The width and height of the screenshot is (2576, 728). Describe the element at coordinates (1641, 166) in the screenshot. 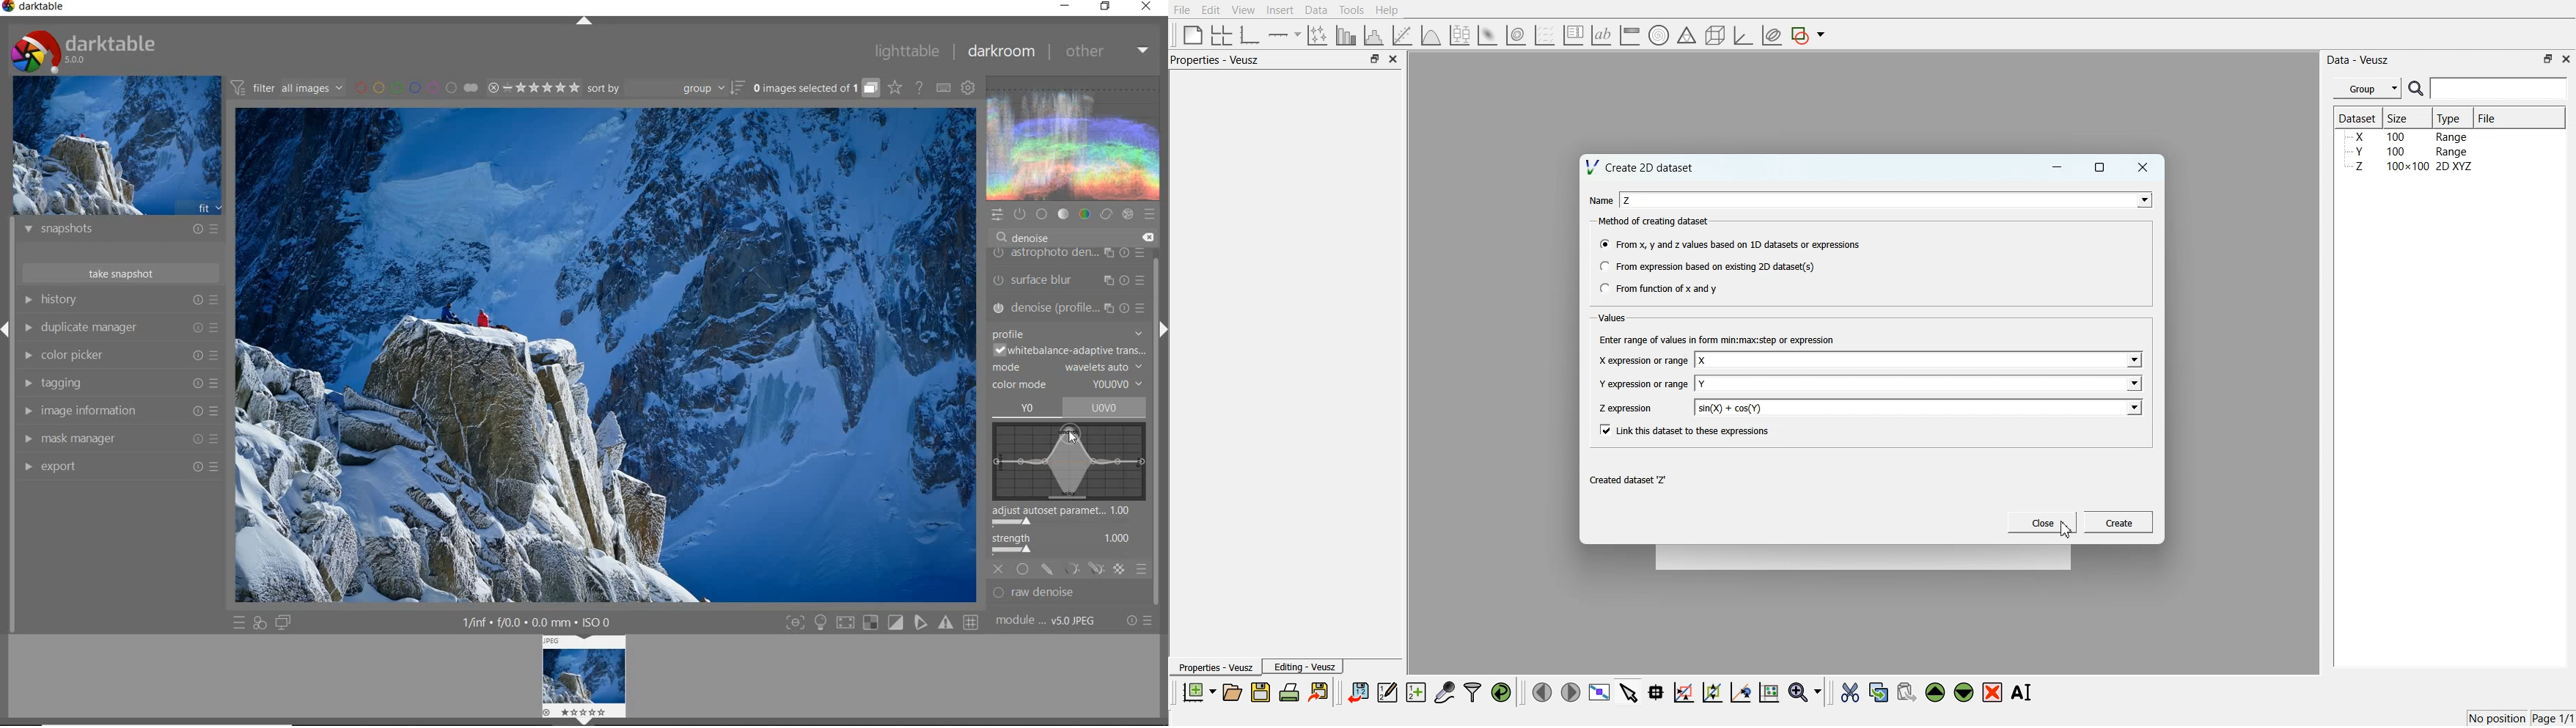

I see `V/ Create 2D dataset` at that location.